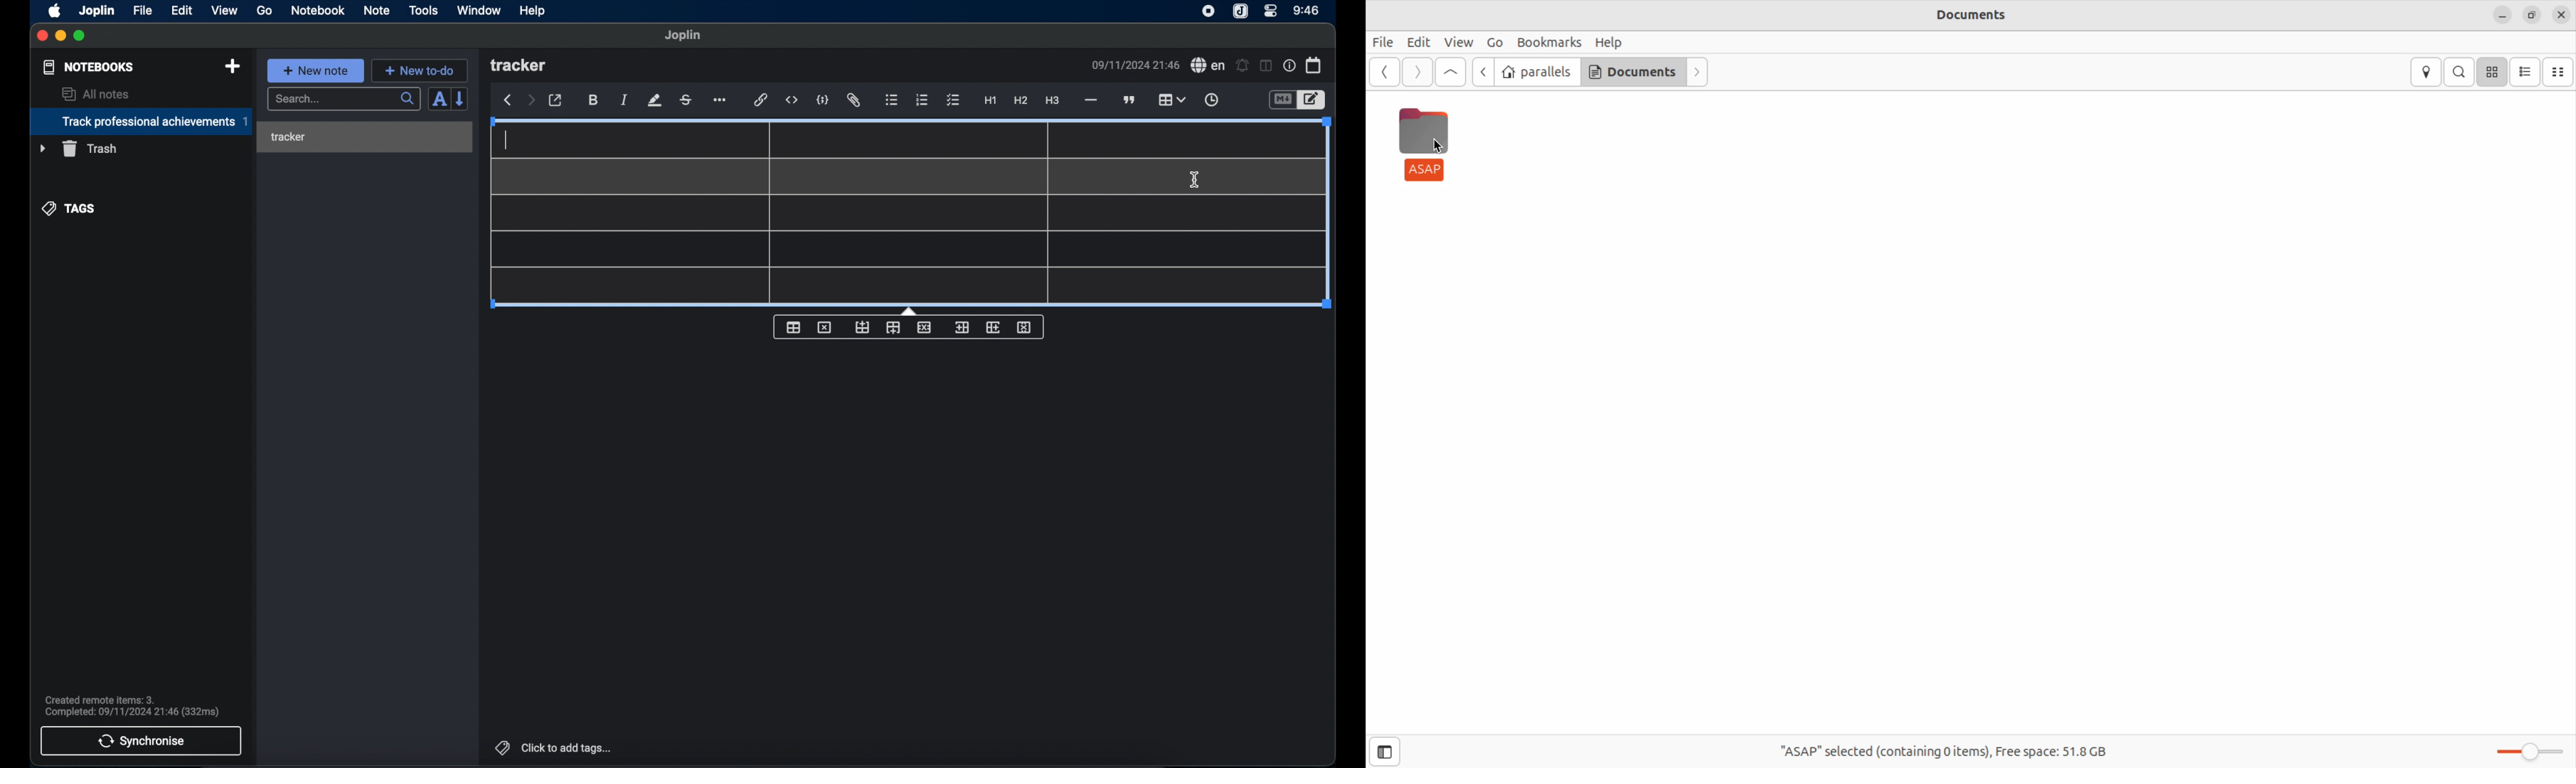 This screenshot has width=2576, height=784. What do you see at coordinates (61, 36) in the screenshot?
I see `minimize` at bounding box center [61, 36].